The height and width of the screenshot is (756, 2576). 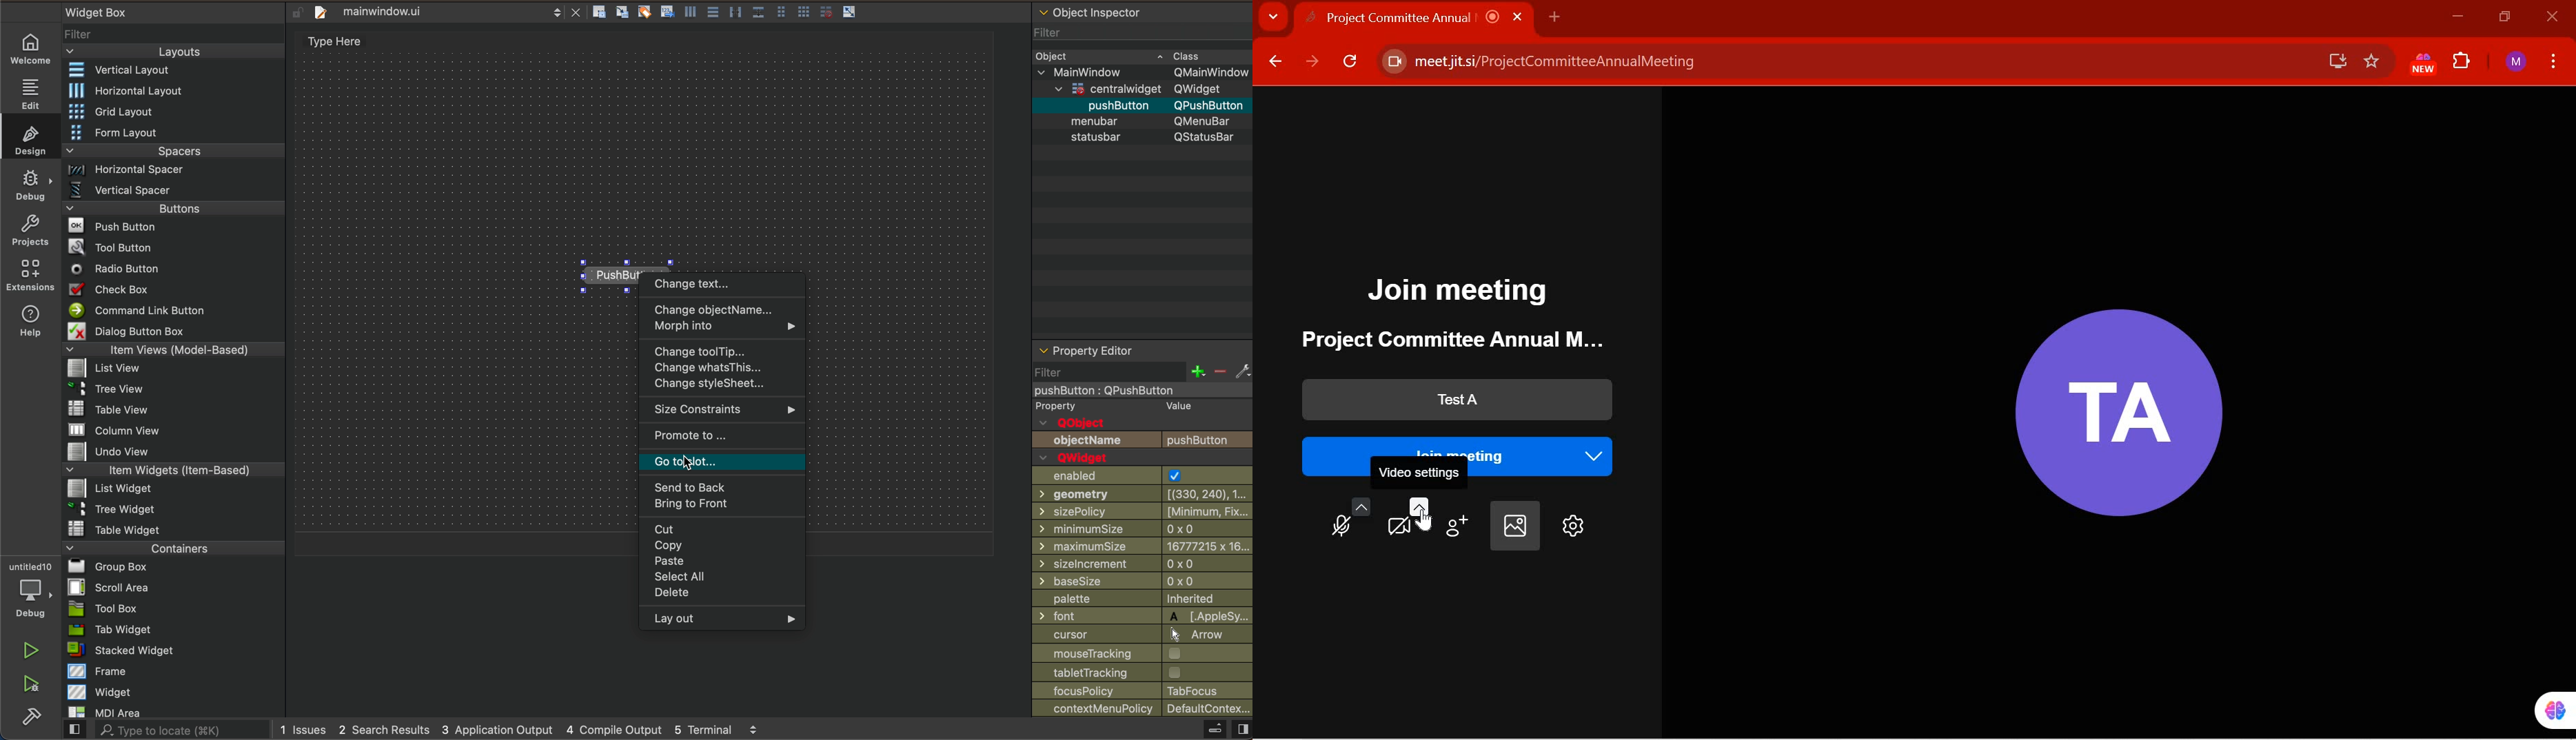 I want to click on list widget, so click(x=170, y=490).